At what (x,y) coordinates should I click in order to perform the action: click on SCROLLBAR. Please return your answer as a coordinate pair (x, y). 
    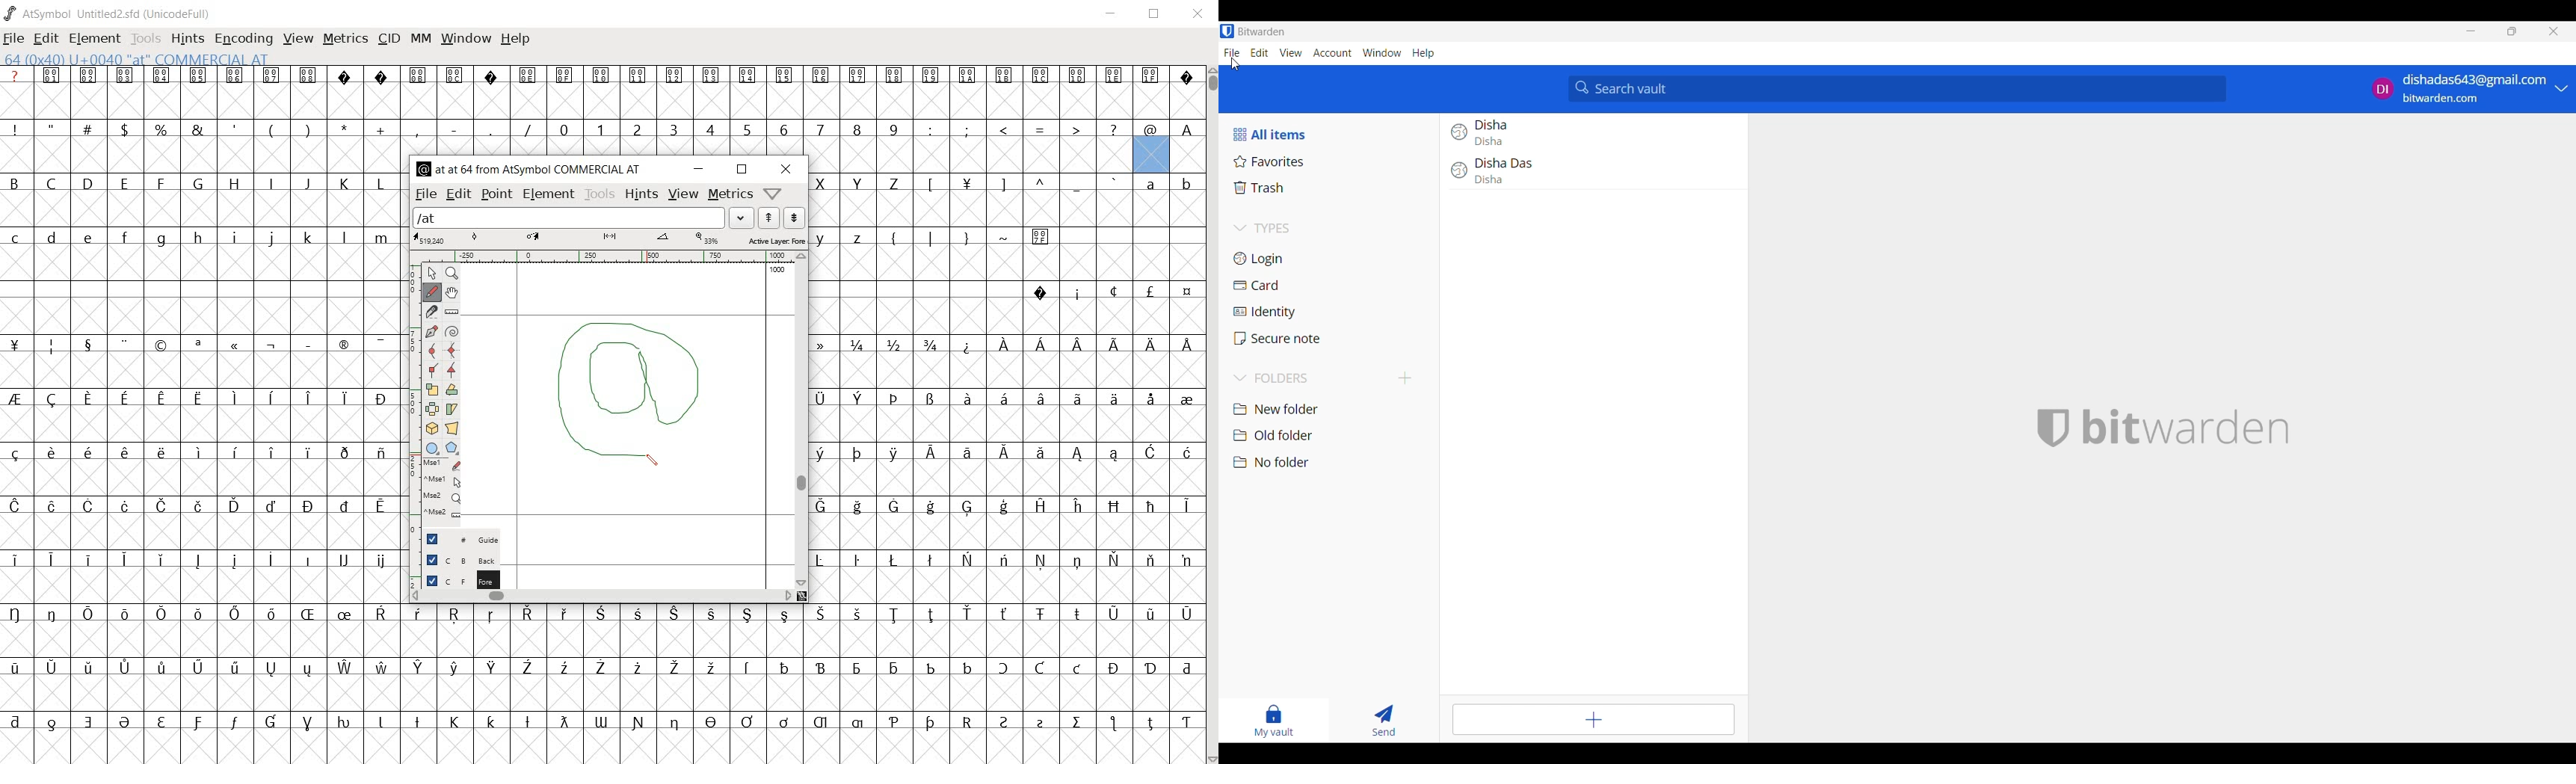
    Looking at the image, I should click on (1211, 416).